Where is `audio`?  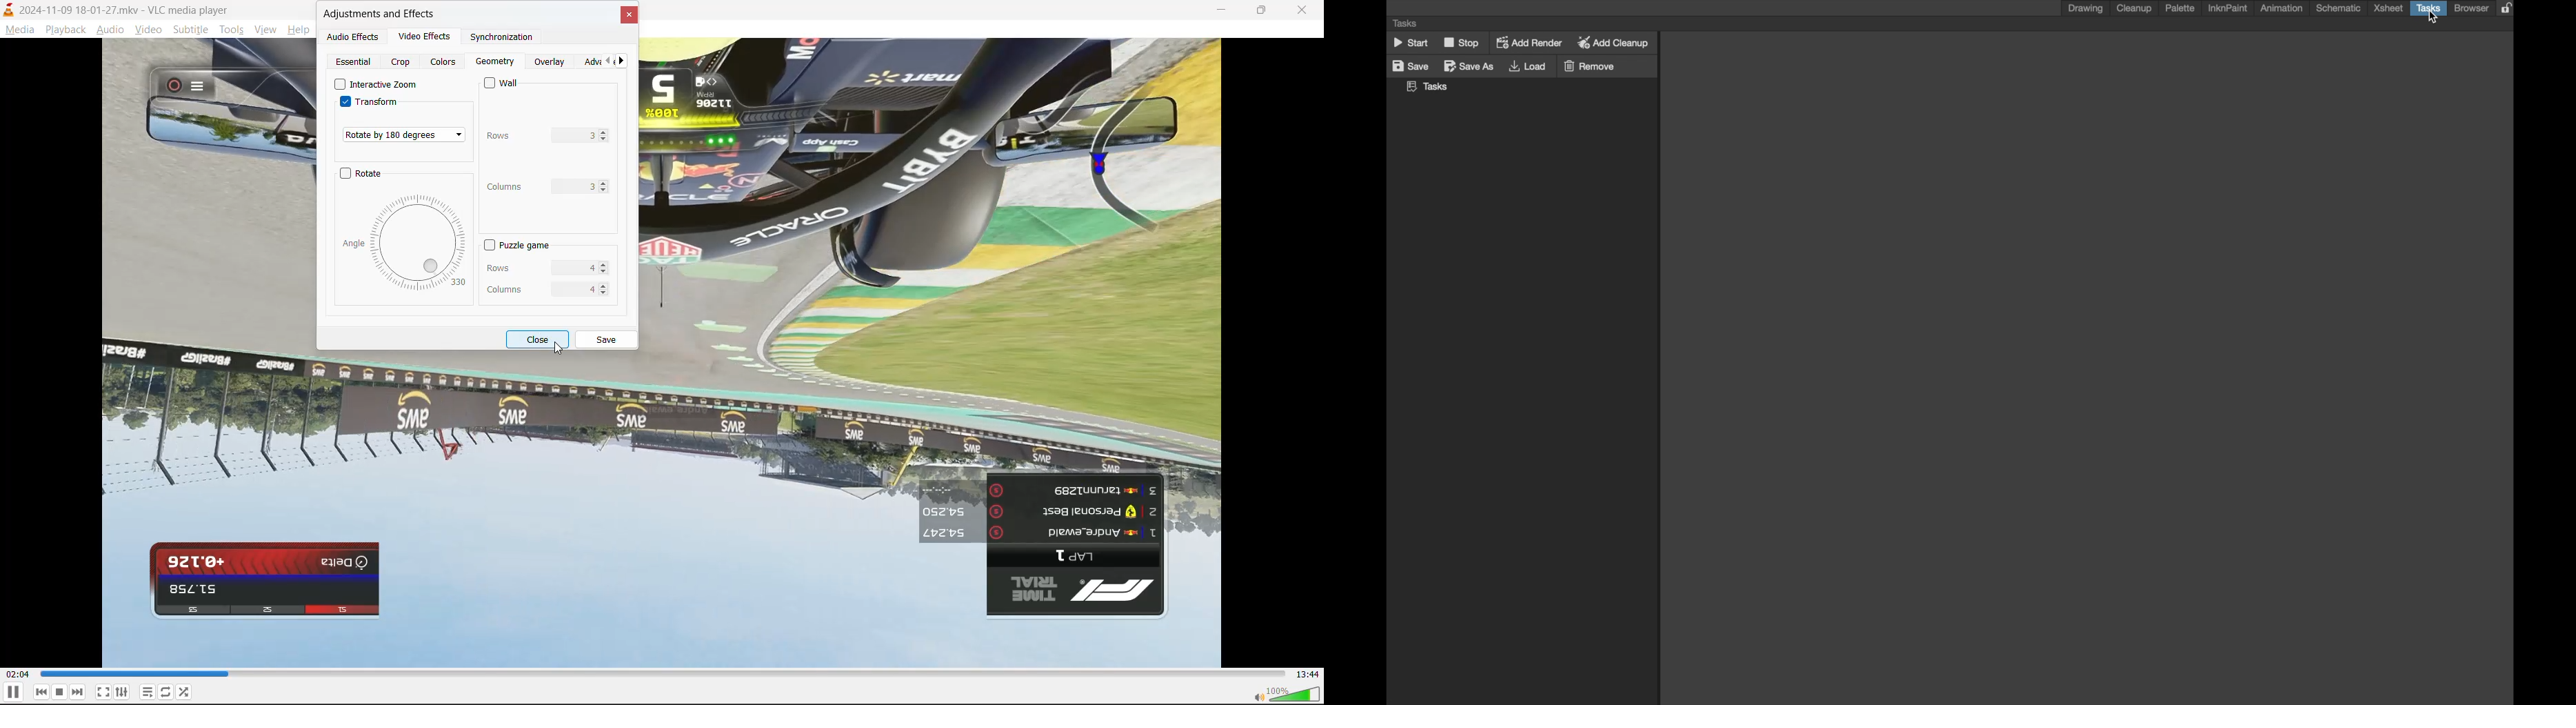
audio is located at coordinates (110, 31).